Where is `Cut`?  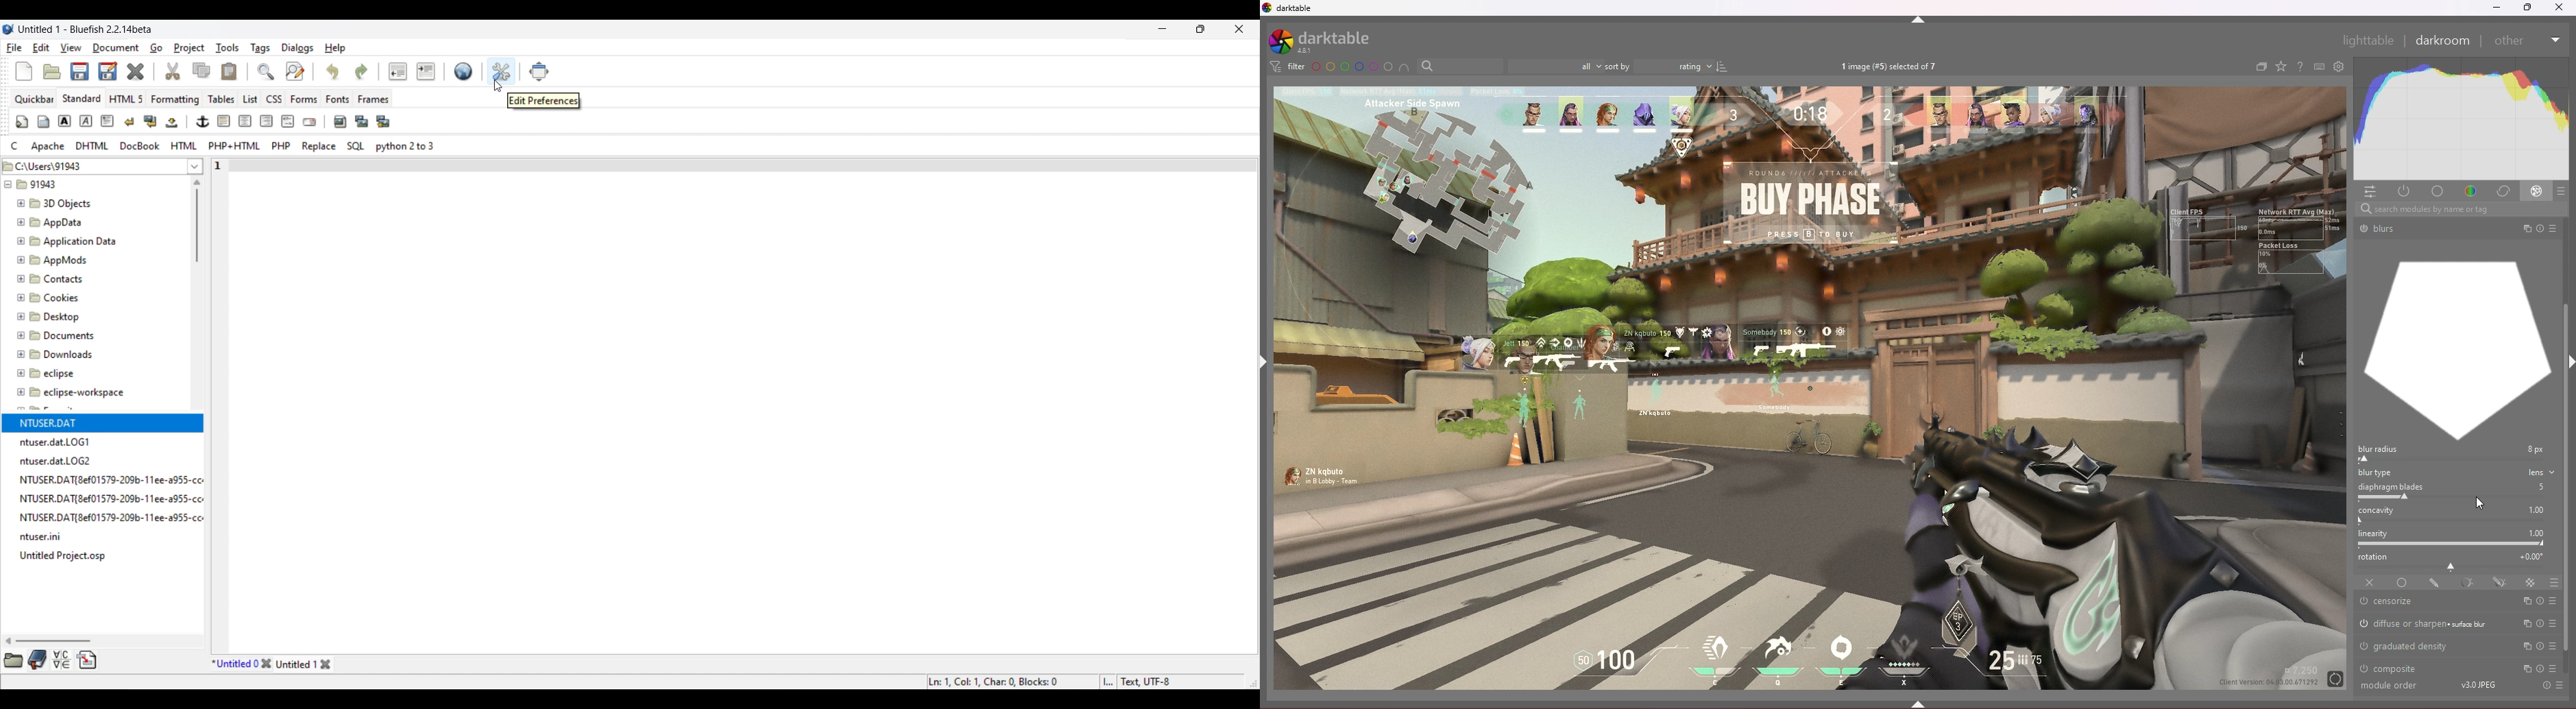
Cut is located at coordinates (173, 71).